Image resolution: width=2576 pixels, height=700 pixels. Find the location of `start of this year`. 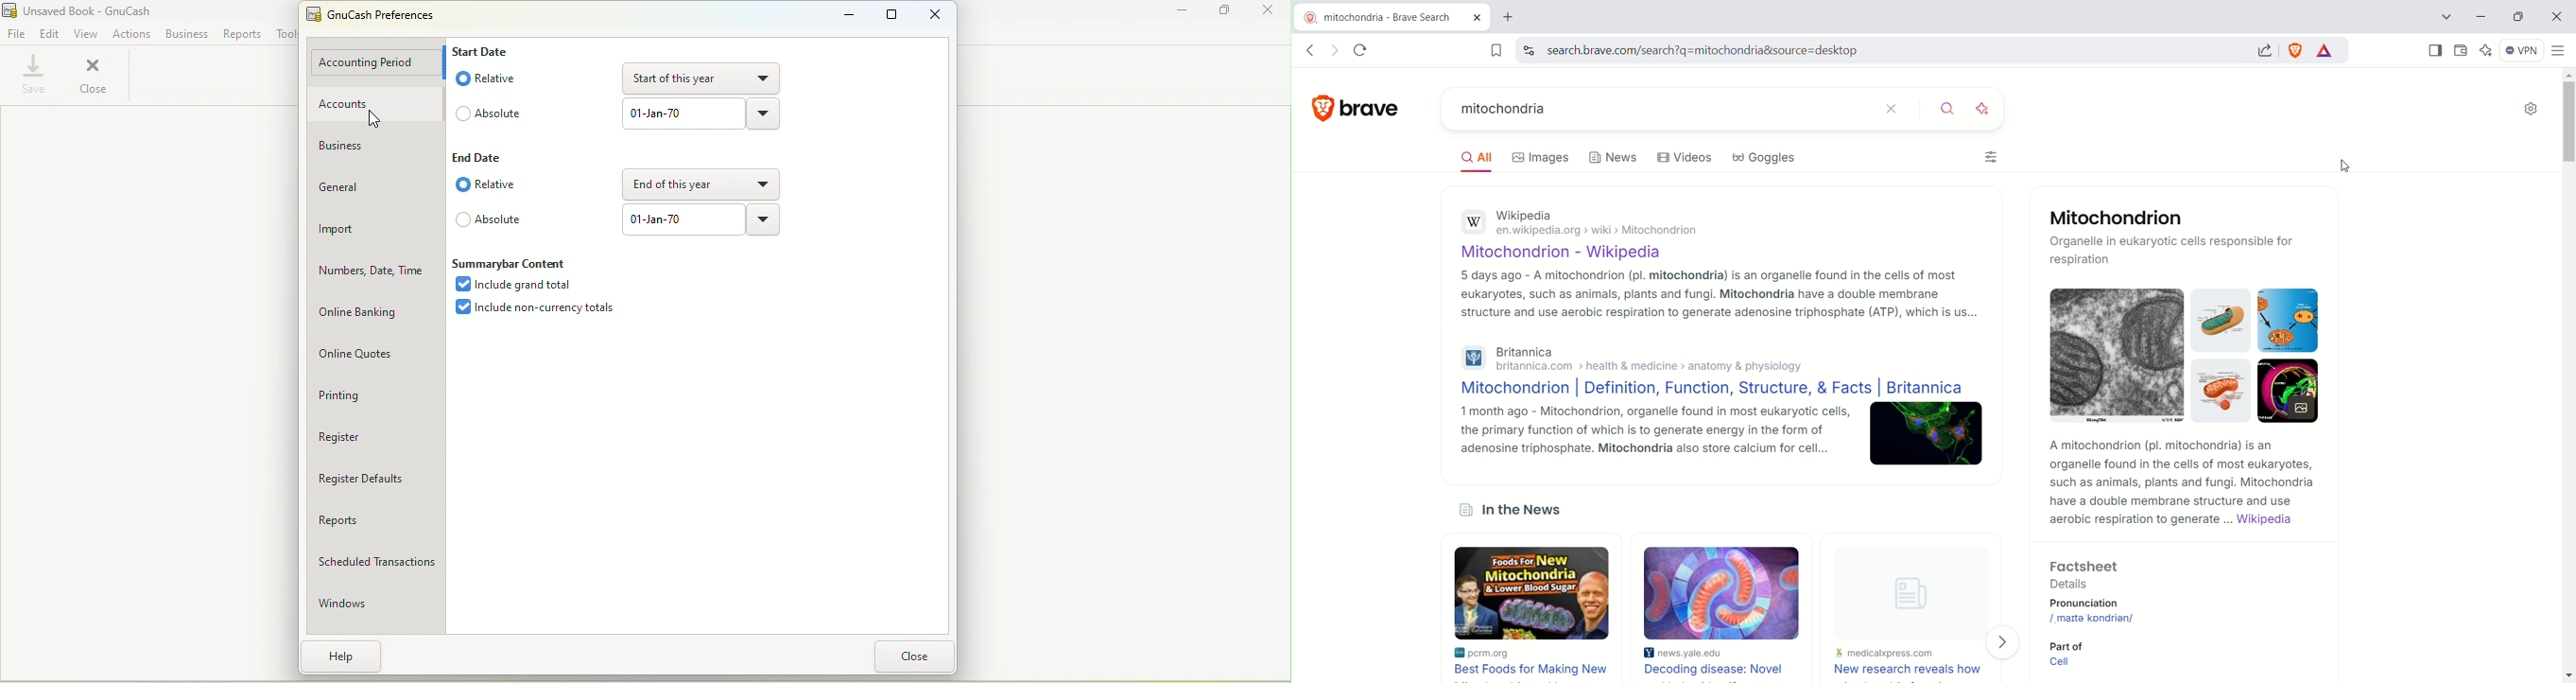

start of this year is located at coordinates (704, 77).